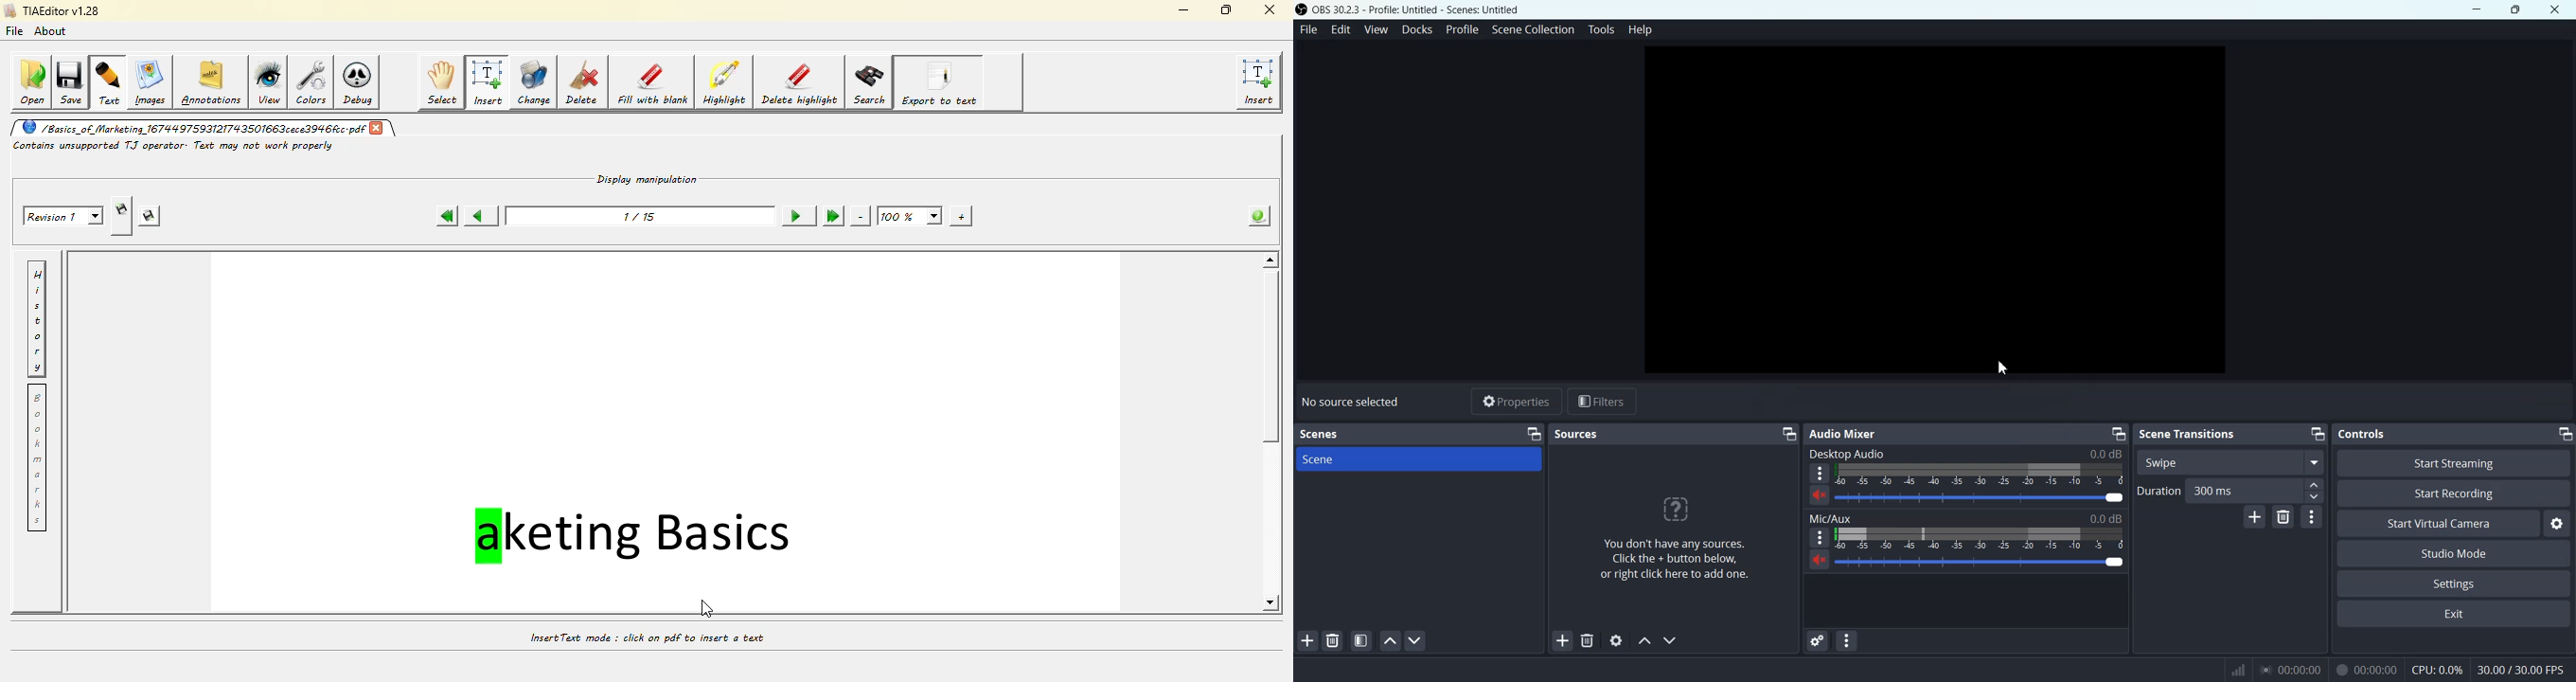 This screenshot has width=2576, height=700. Describe the element at coordinates (1462, 29) in the screenshot. I see `Profile` at that location.